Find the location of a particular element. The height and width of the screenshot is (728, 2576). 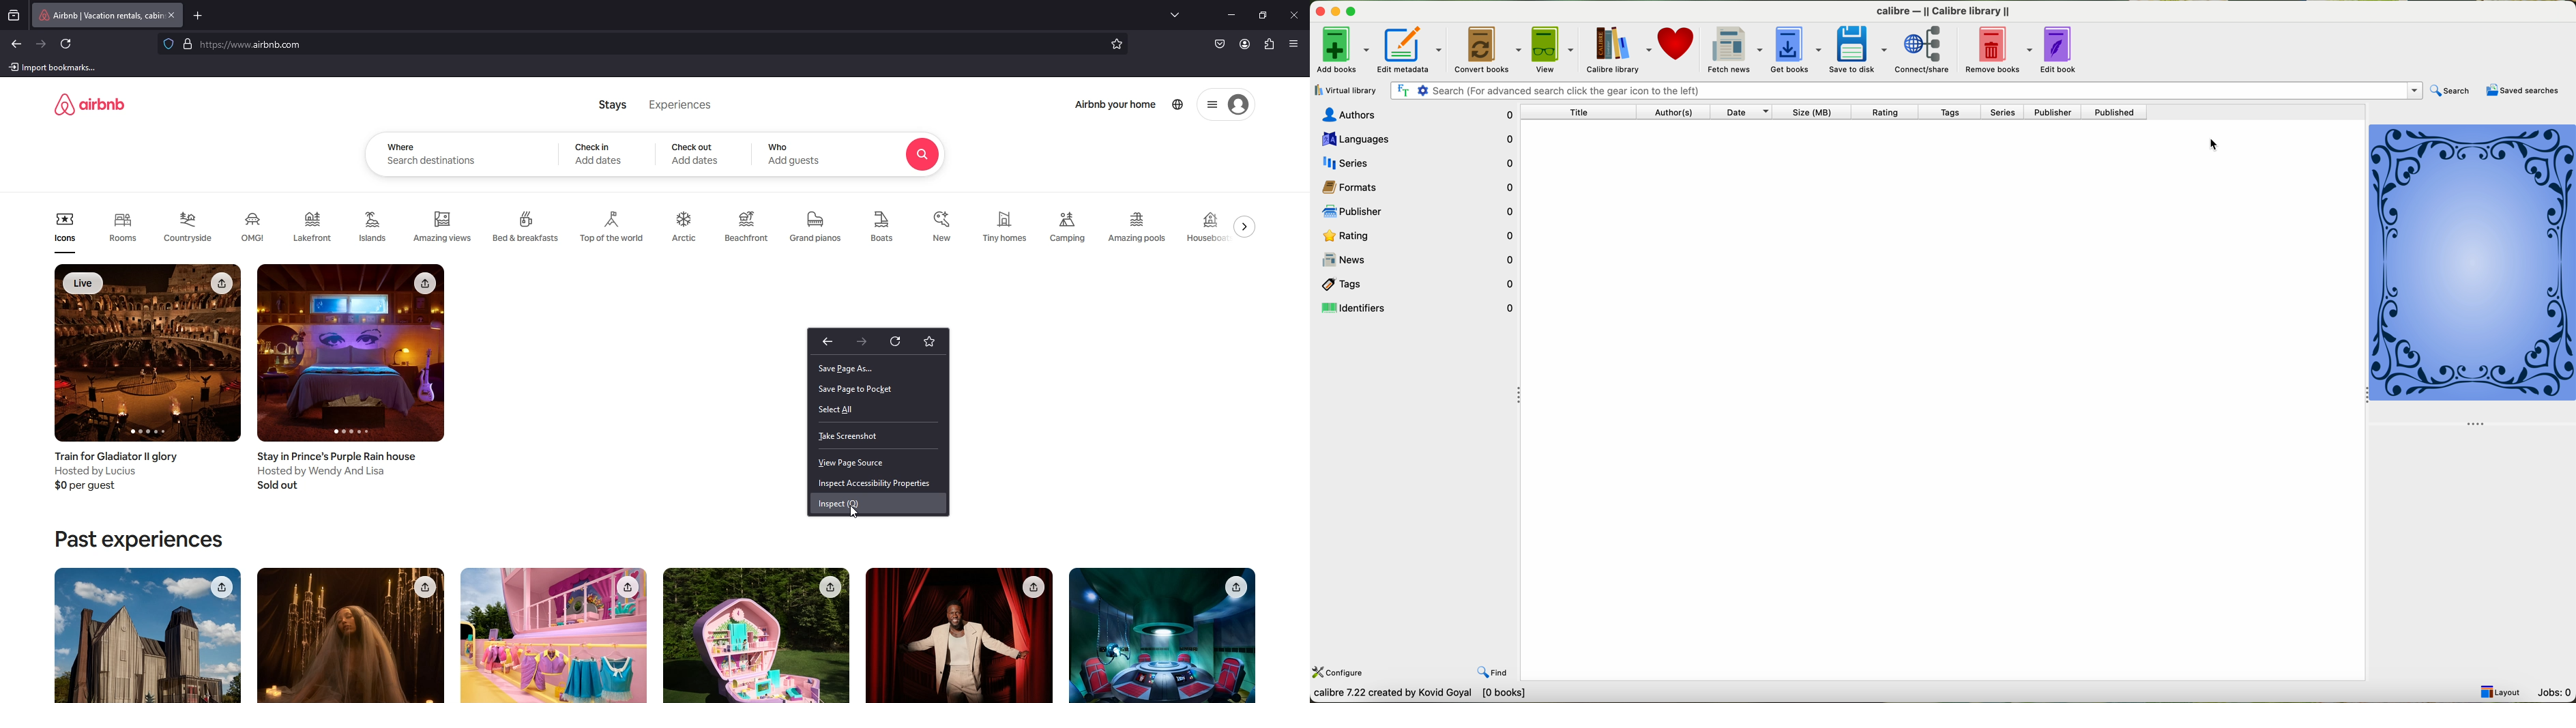

Settings is located at coordinates (1424, 90).